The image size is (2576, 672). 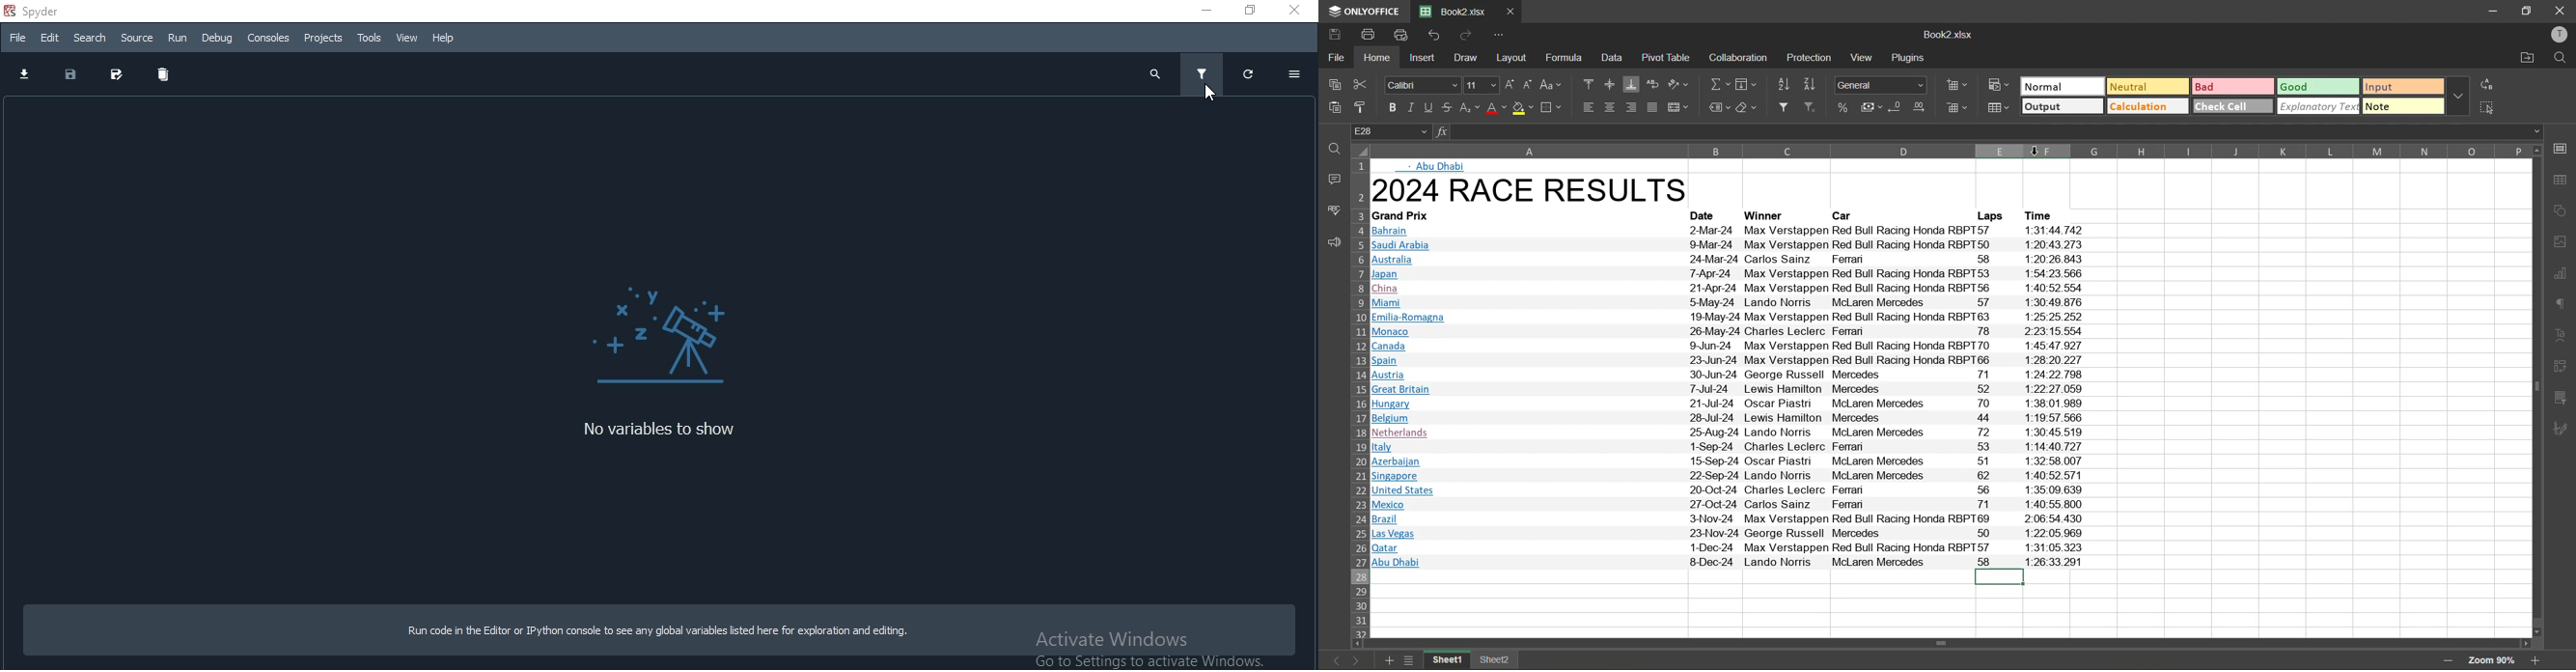 I want to click on filename, so click(x=1951, y=36).